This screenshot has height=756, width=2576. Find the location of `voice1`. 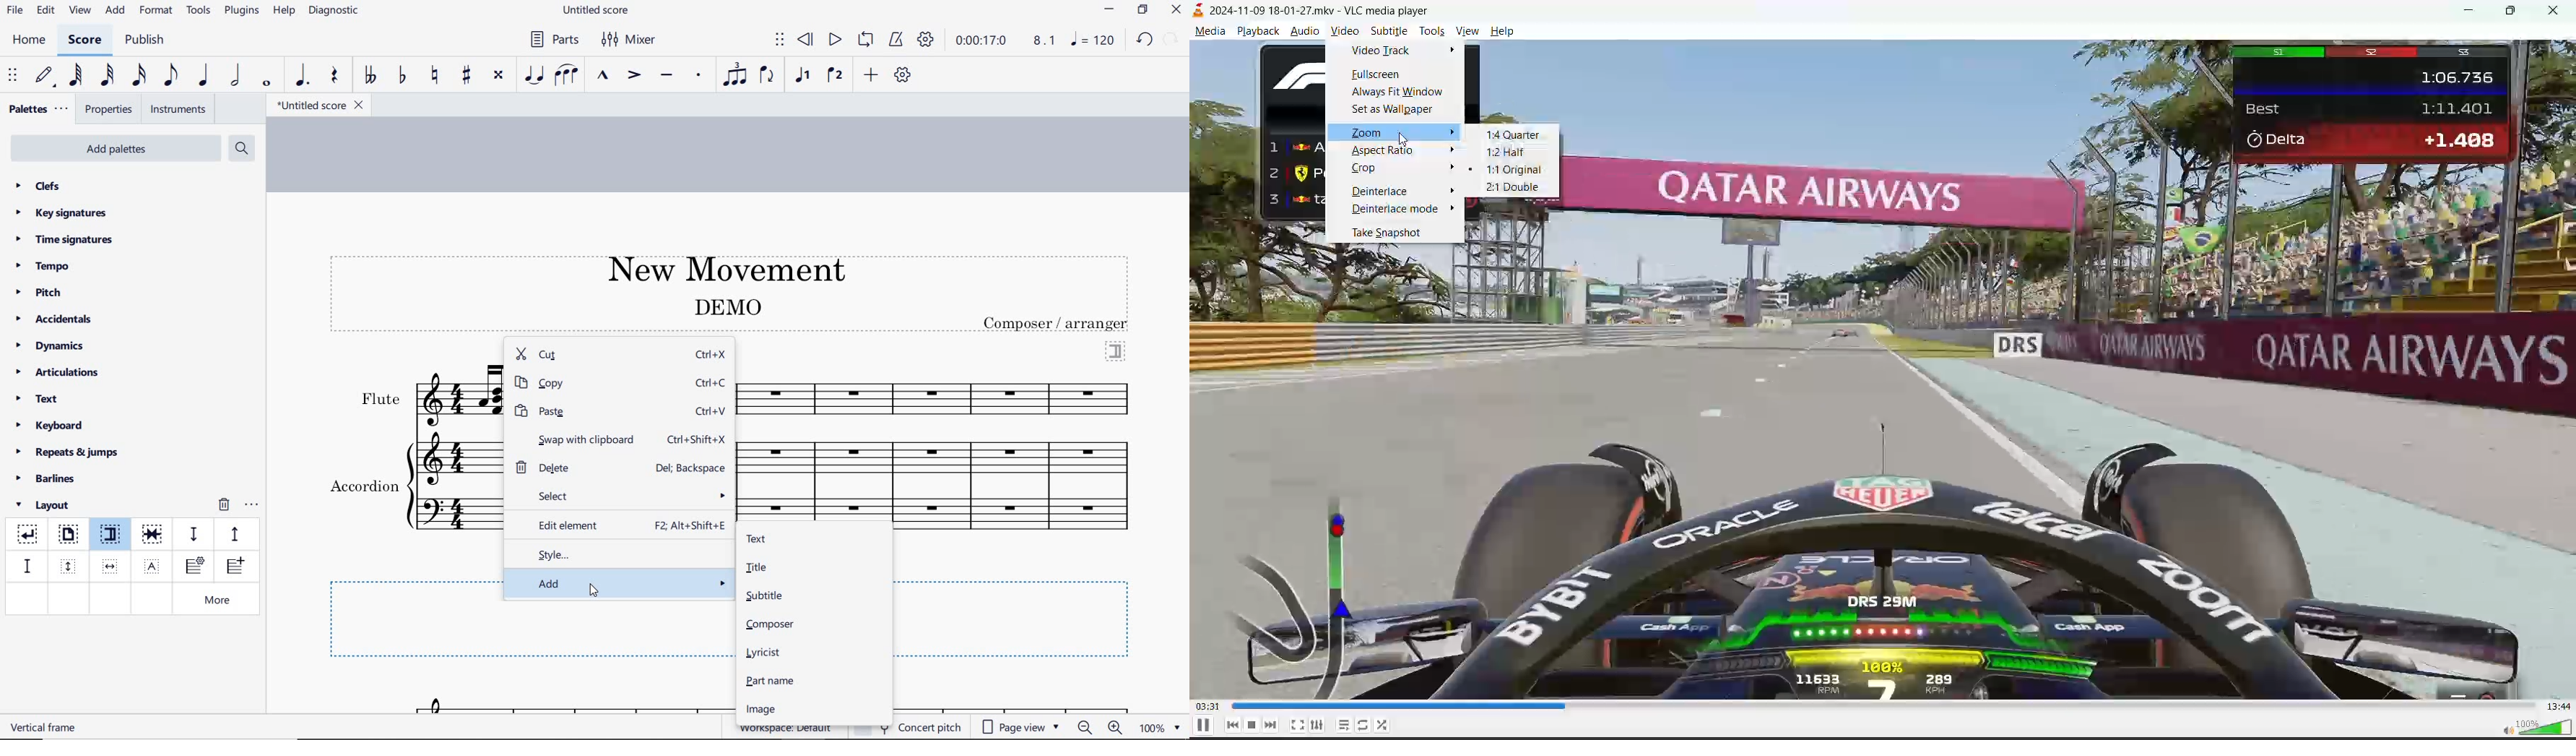

voice1 is located at coordinates (805, 76).